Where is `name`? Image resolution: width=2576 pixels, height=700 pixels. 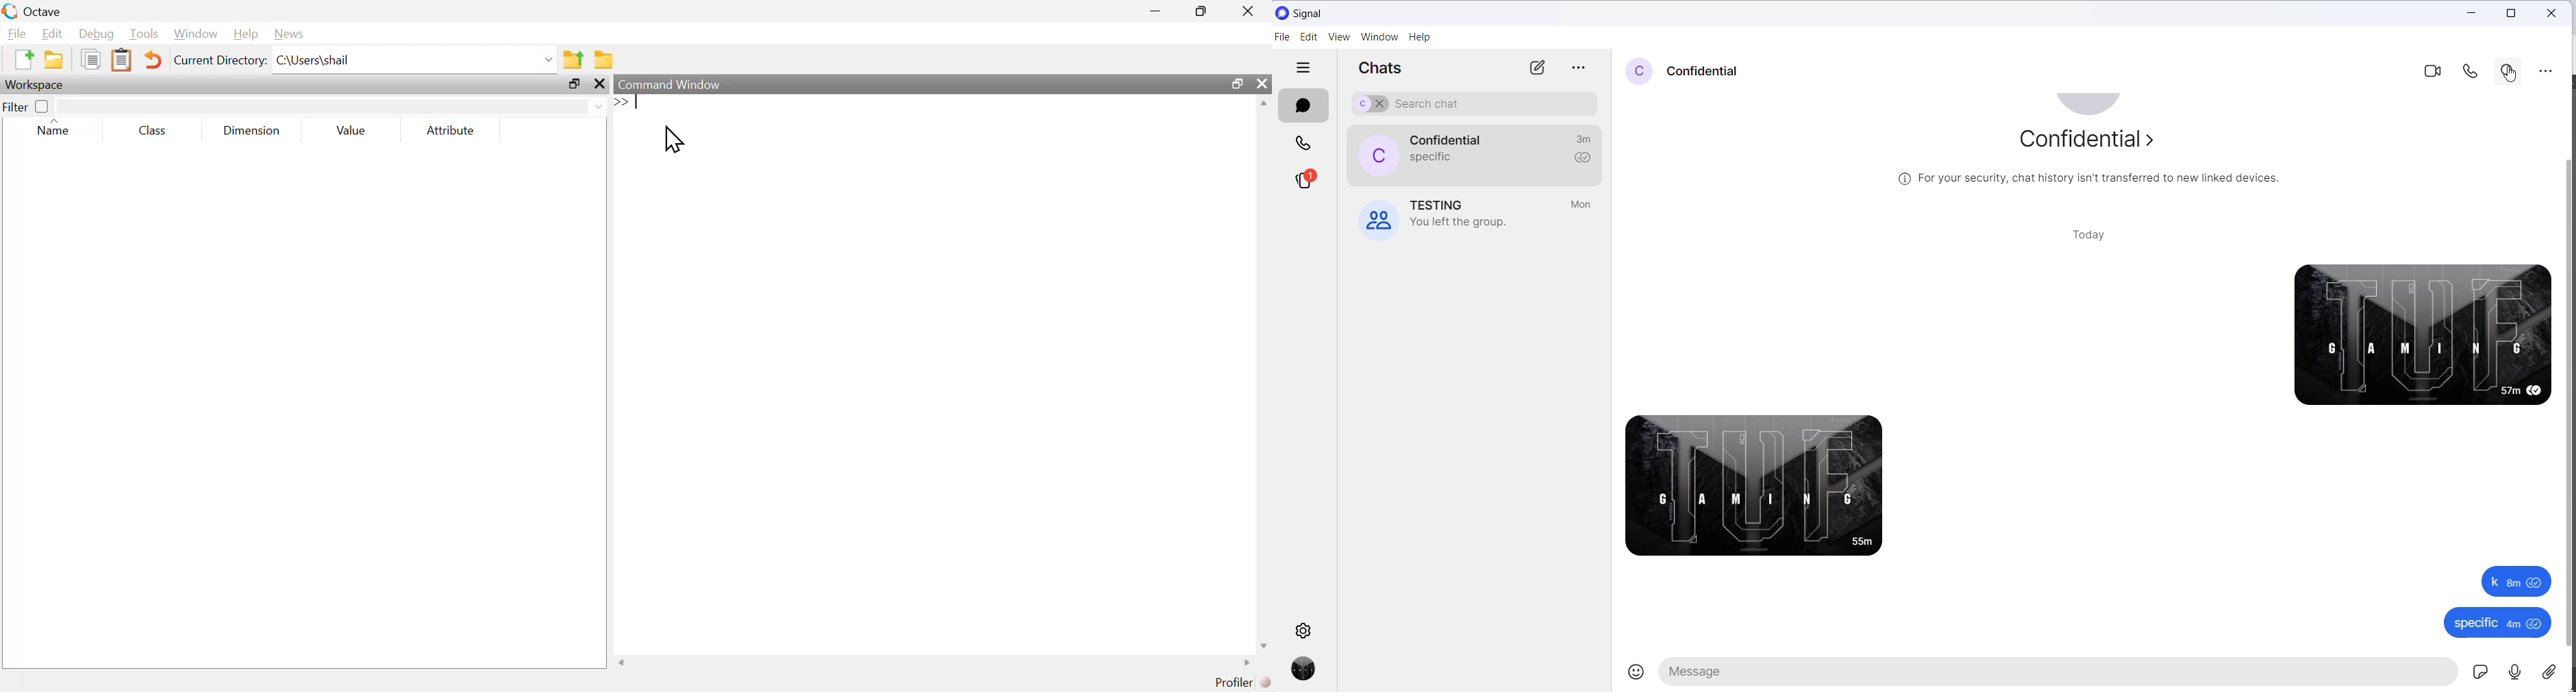 name is located at coordinates (58, 129).